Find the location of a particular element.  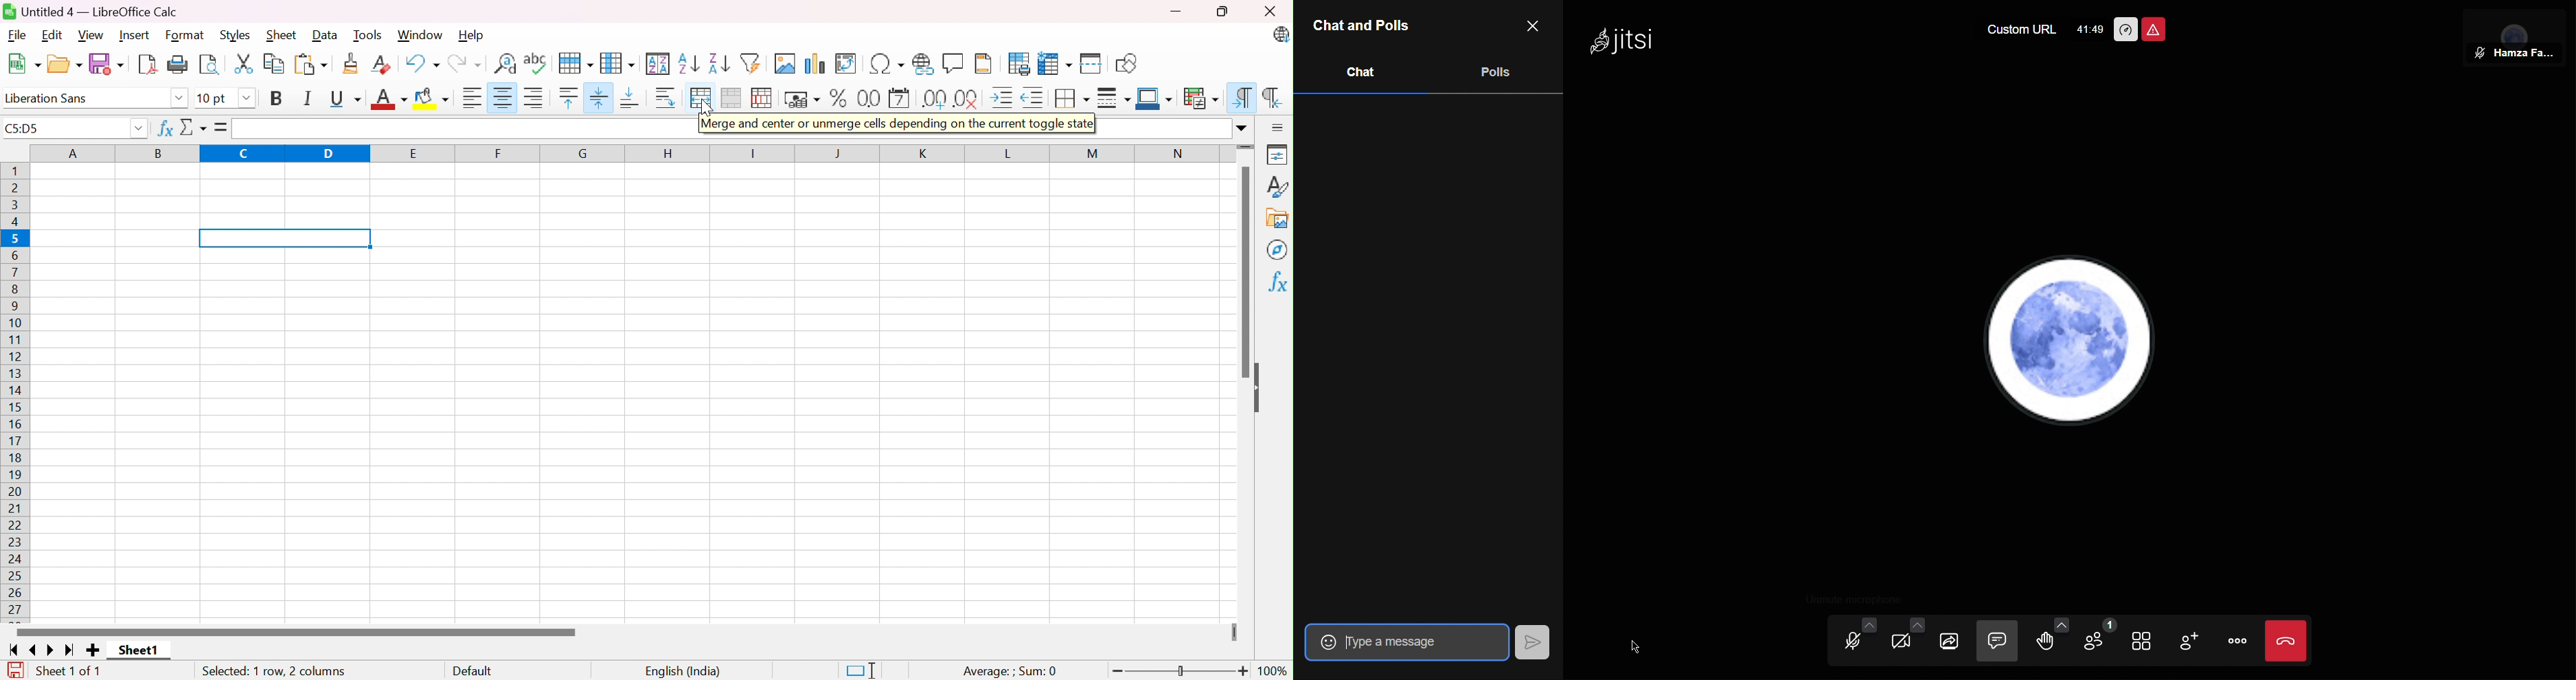

Hide is located at coordinates (1261, 388).